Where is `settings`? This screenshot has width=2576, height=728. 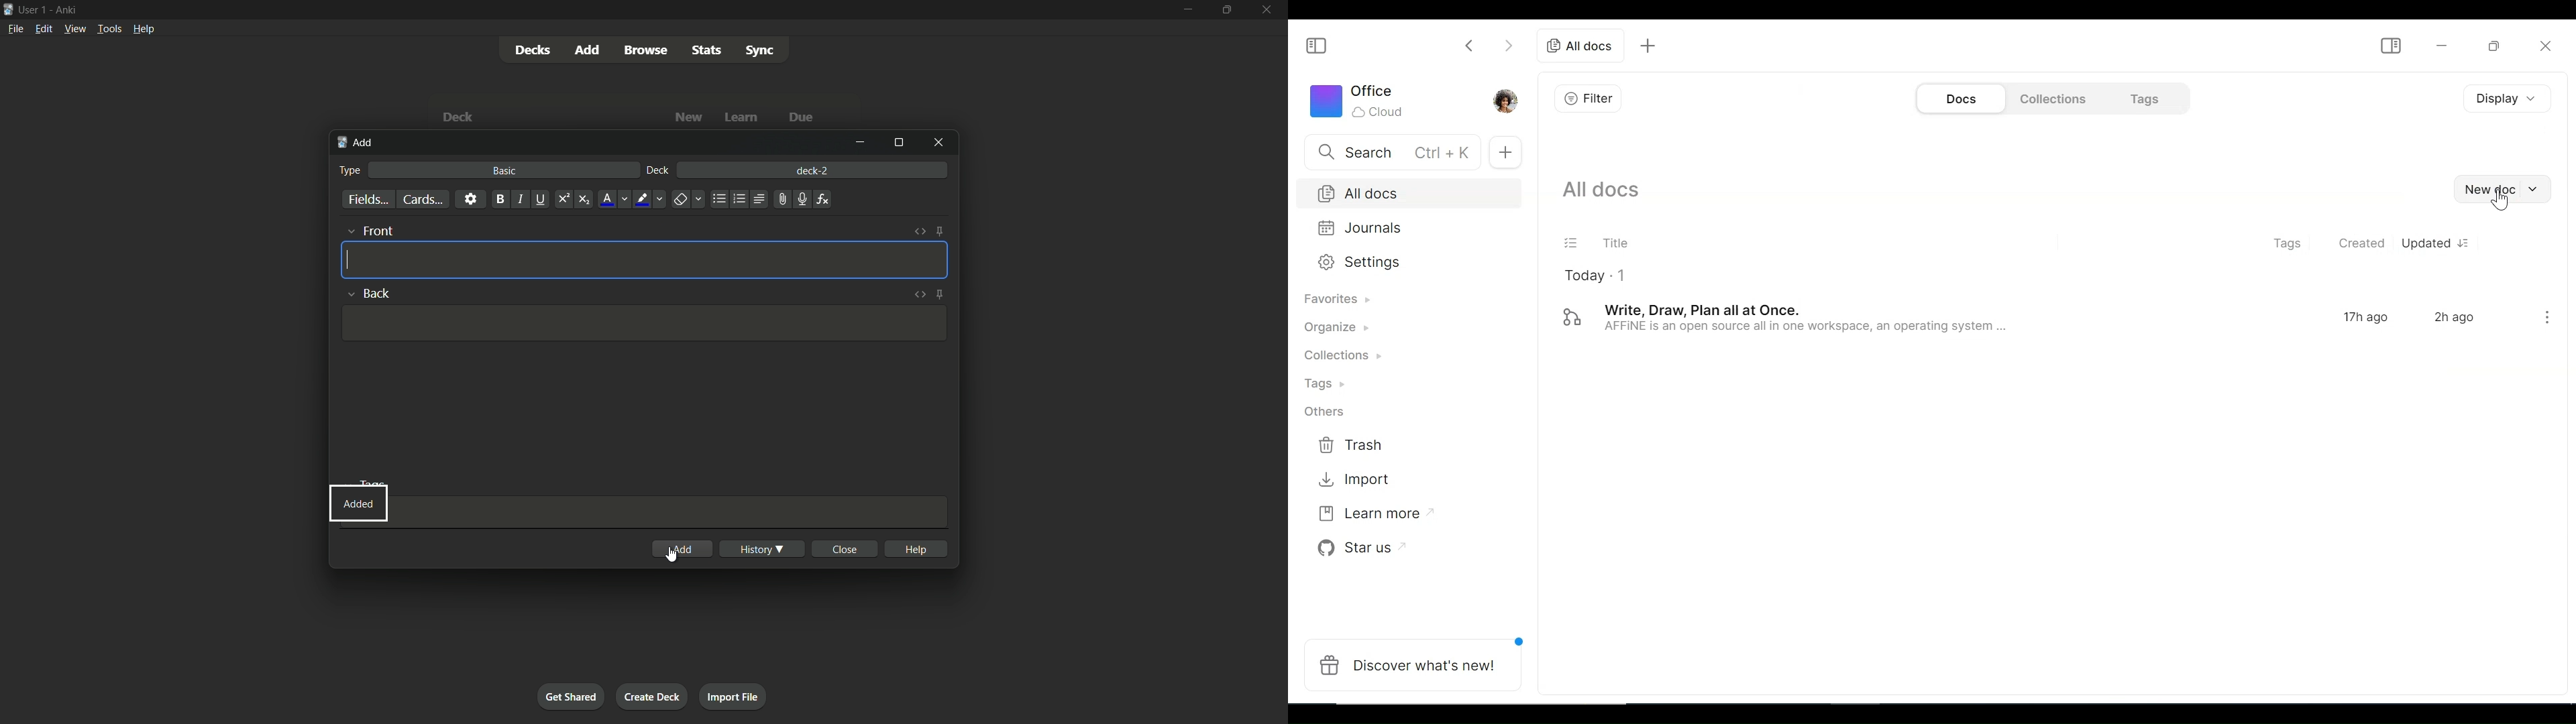 settings is located at coordinates (470, 200).